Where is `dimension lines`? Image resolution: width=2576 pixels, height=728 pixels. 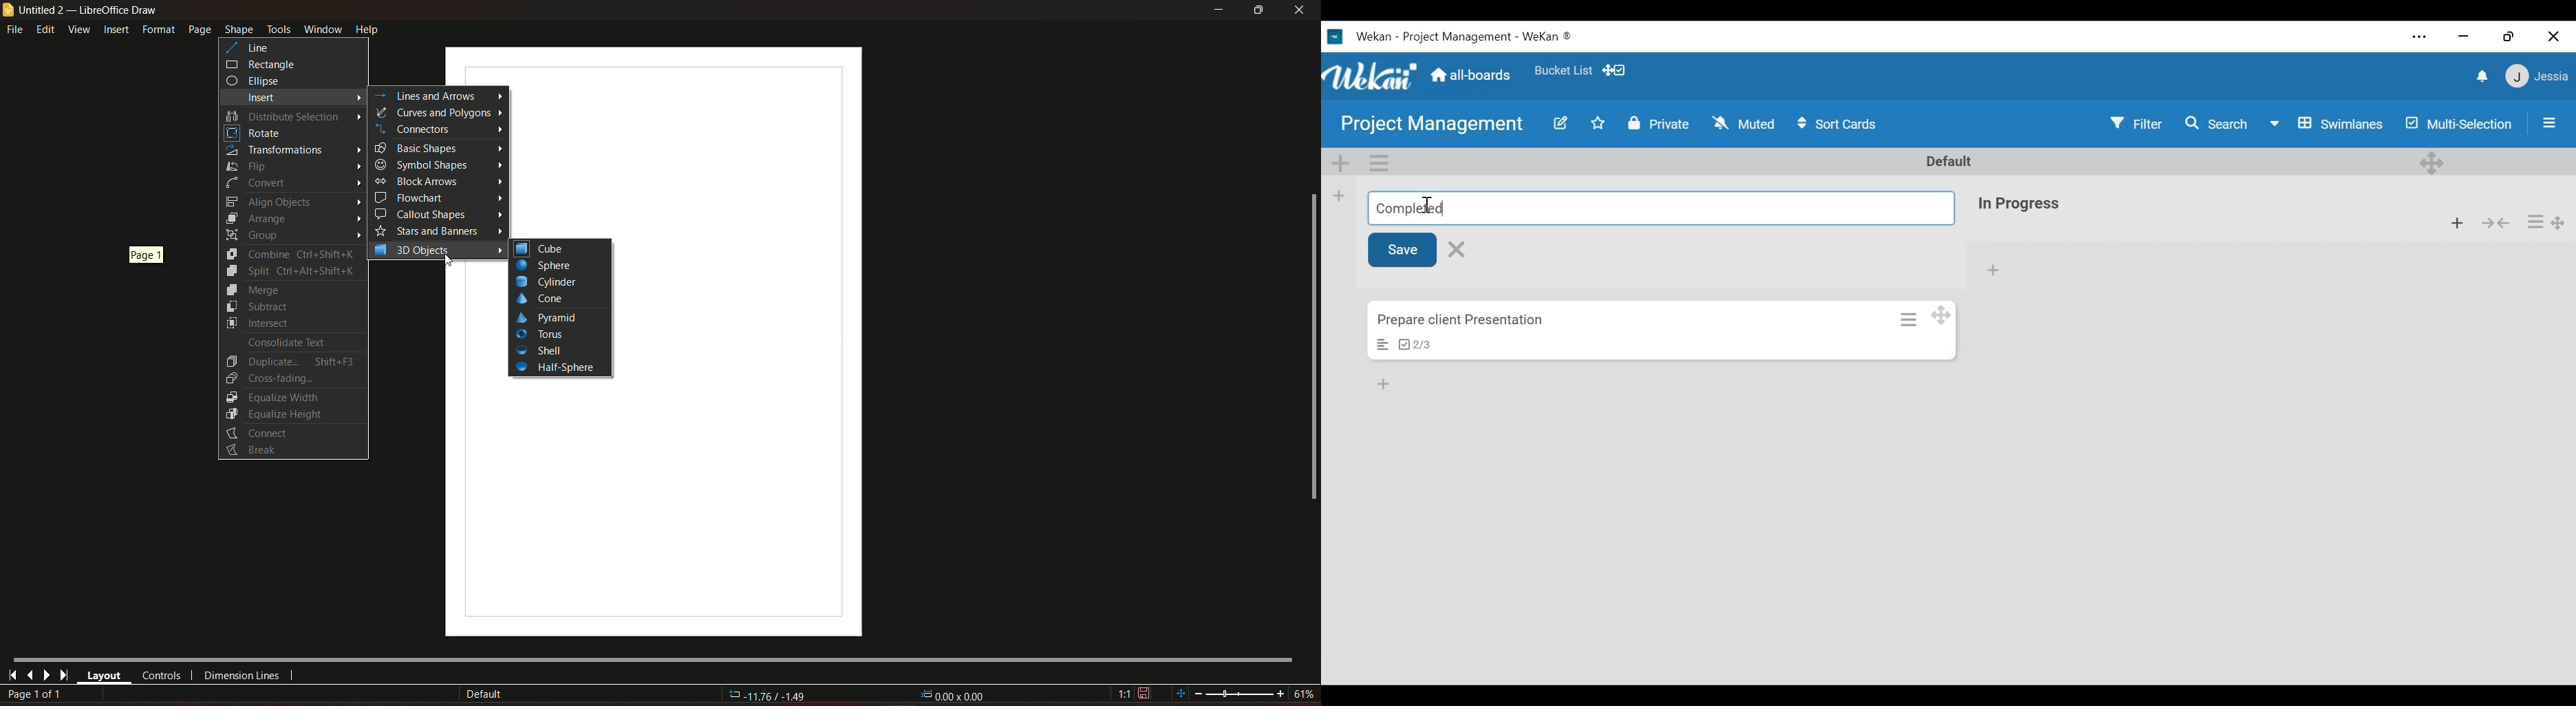
dimension lines is located at coordinates (242, 678).